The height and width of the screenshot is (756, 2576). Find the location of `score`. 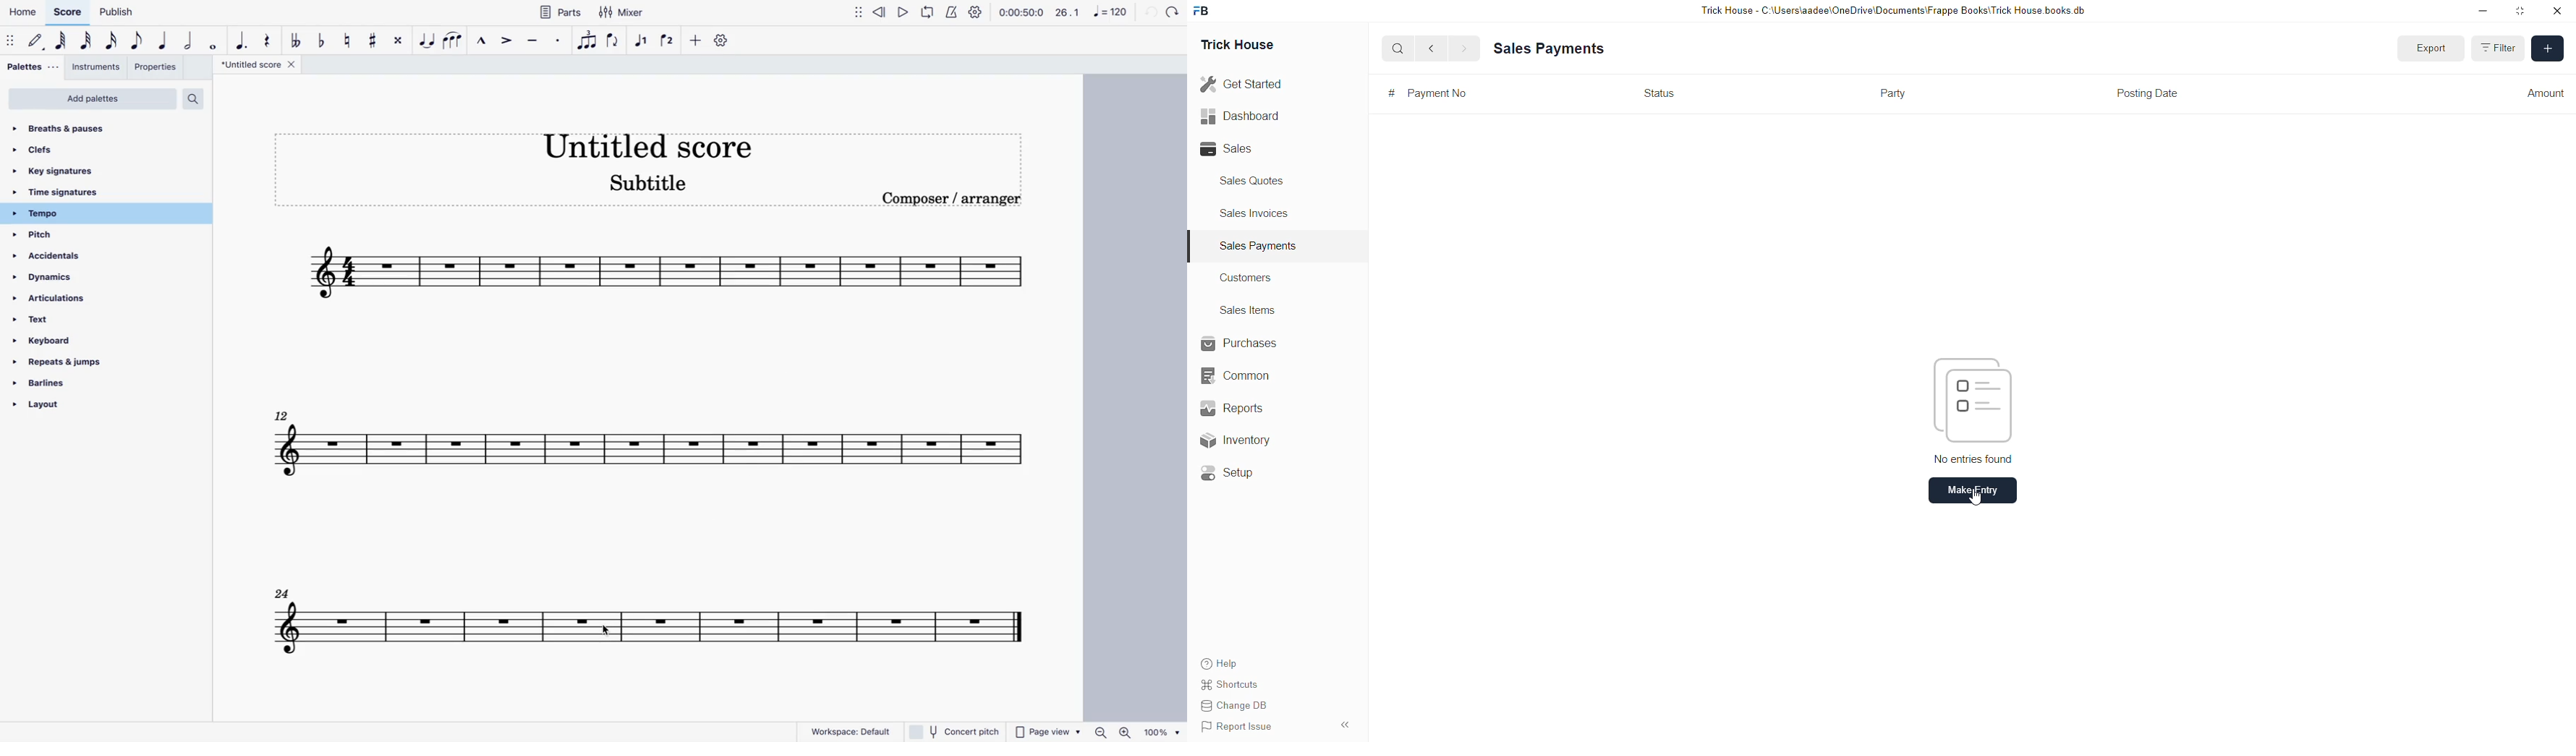

score is located at coordinates (650, 457).